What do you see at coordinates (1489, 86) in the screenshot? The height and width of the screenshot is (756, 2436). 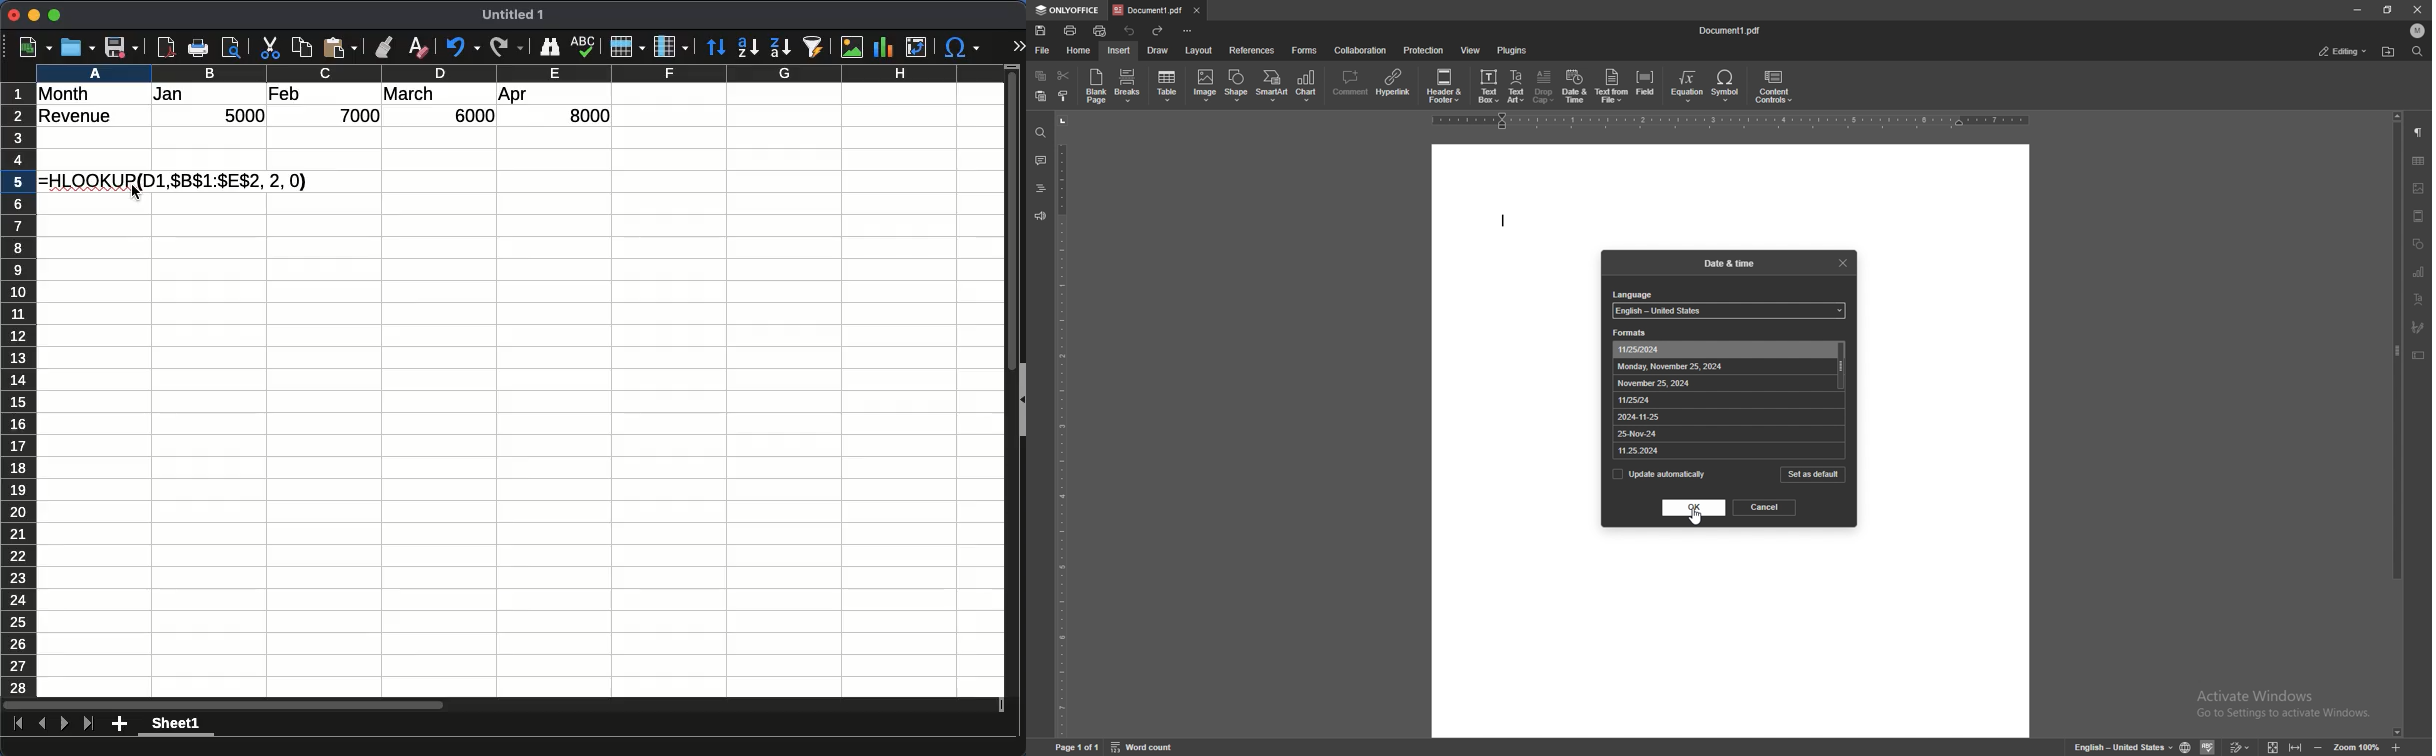 I see `text box` at bounding box center [1489, 86].